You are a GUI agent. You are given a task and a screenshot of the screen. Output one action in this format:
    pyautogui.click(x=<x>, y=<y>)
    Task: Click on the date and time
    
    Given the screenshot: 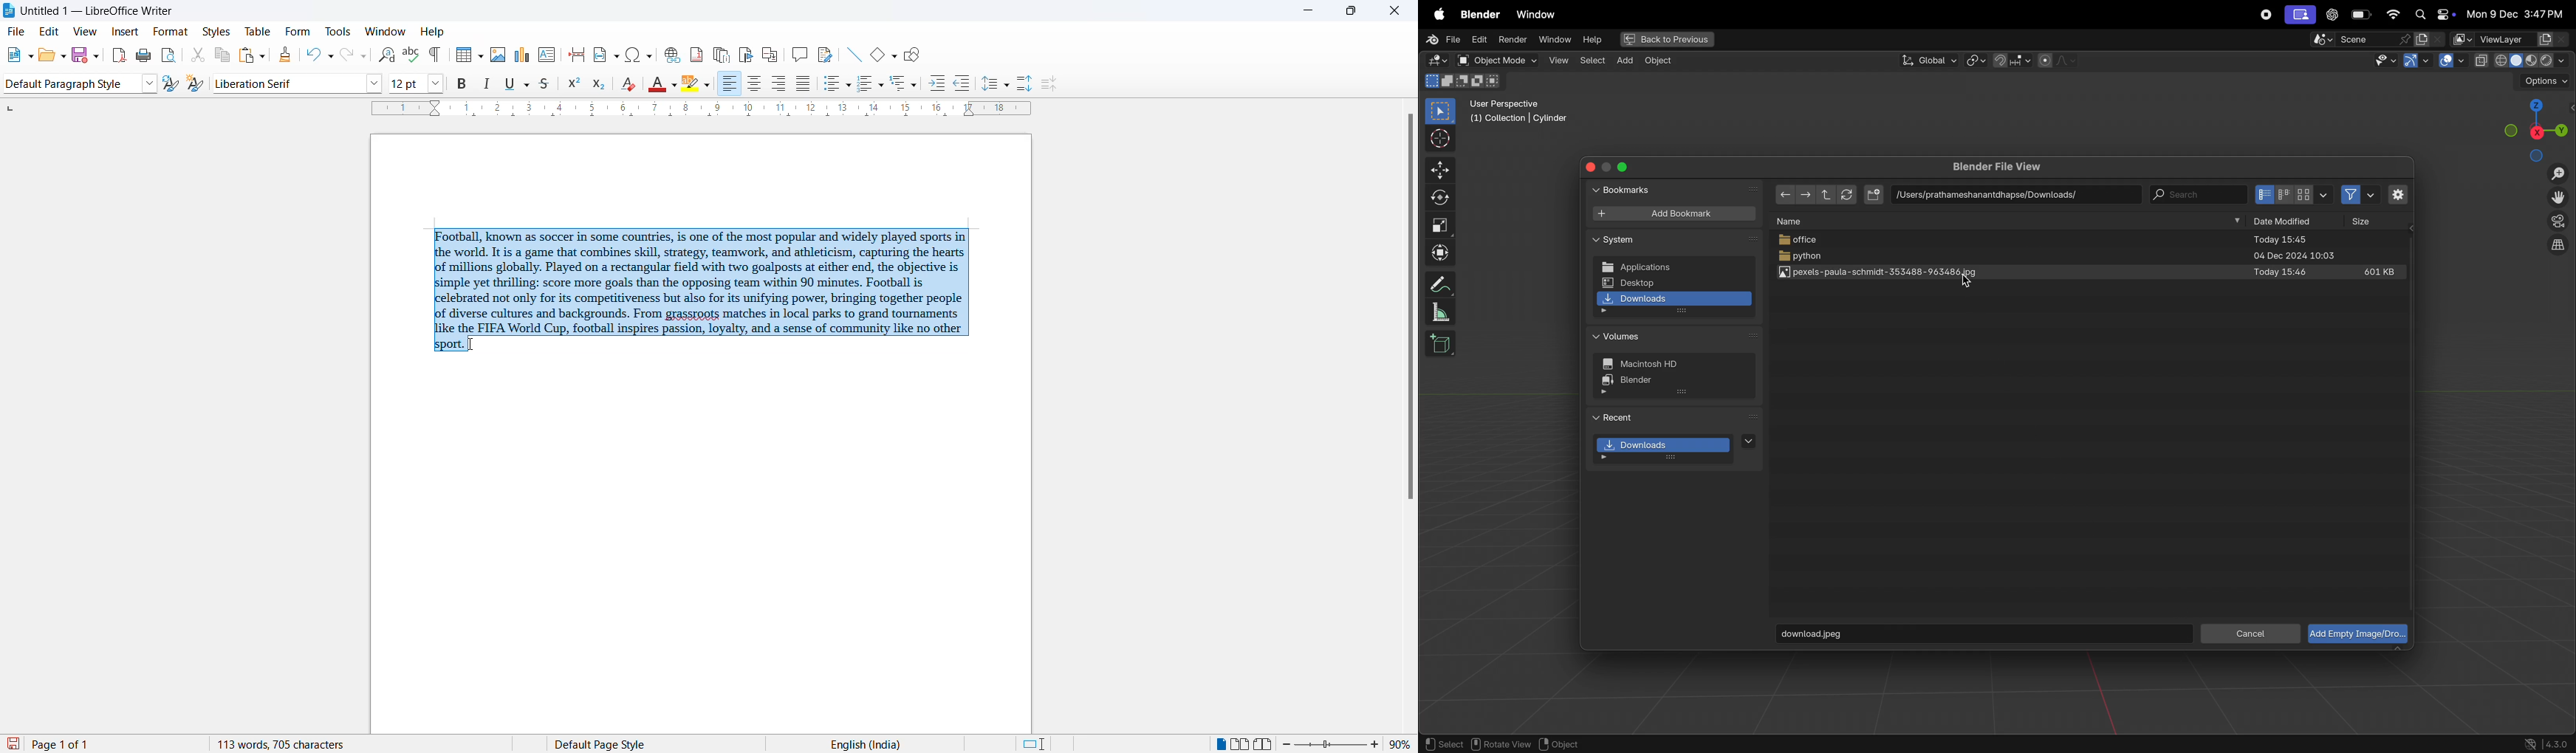 What is the action you would take?
    pyautogui.click(x=2515, y=15)
    